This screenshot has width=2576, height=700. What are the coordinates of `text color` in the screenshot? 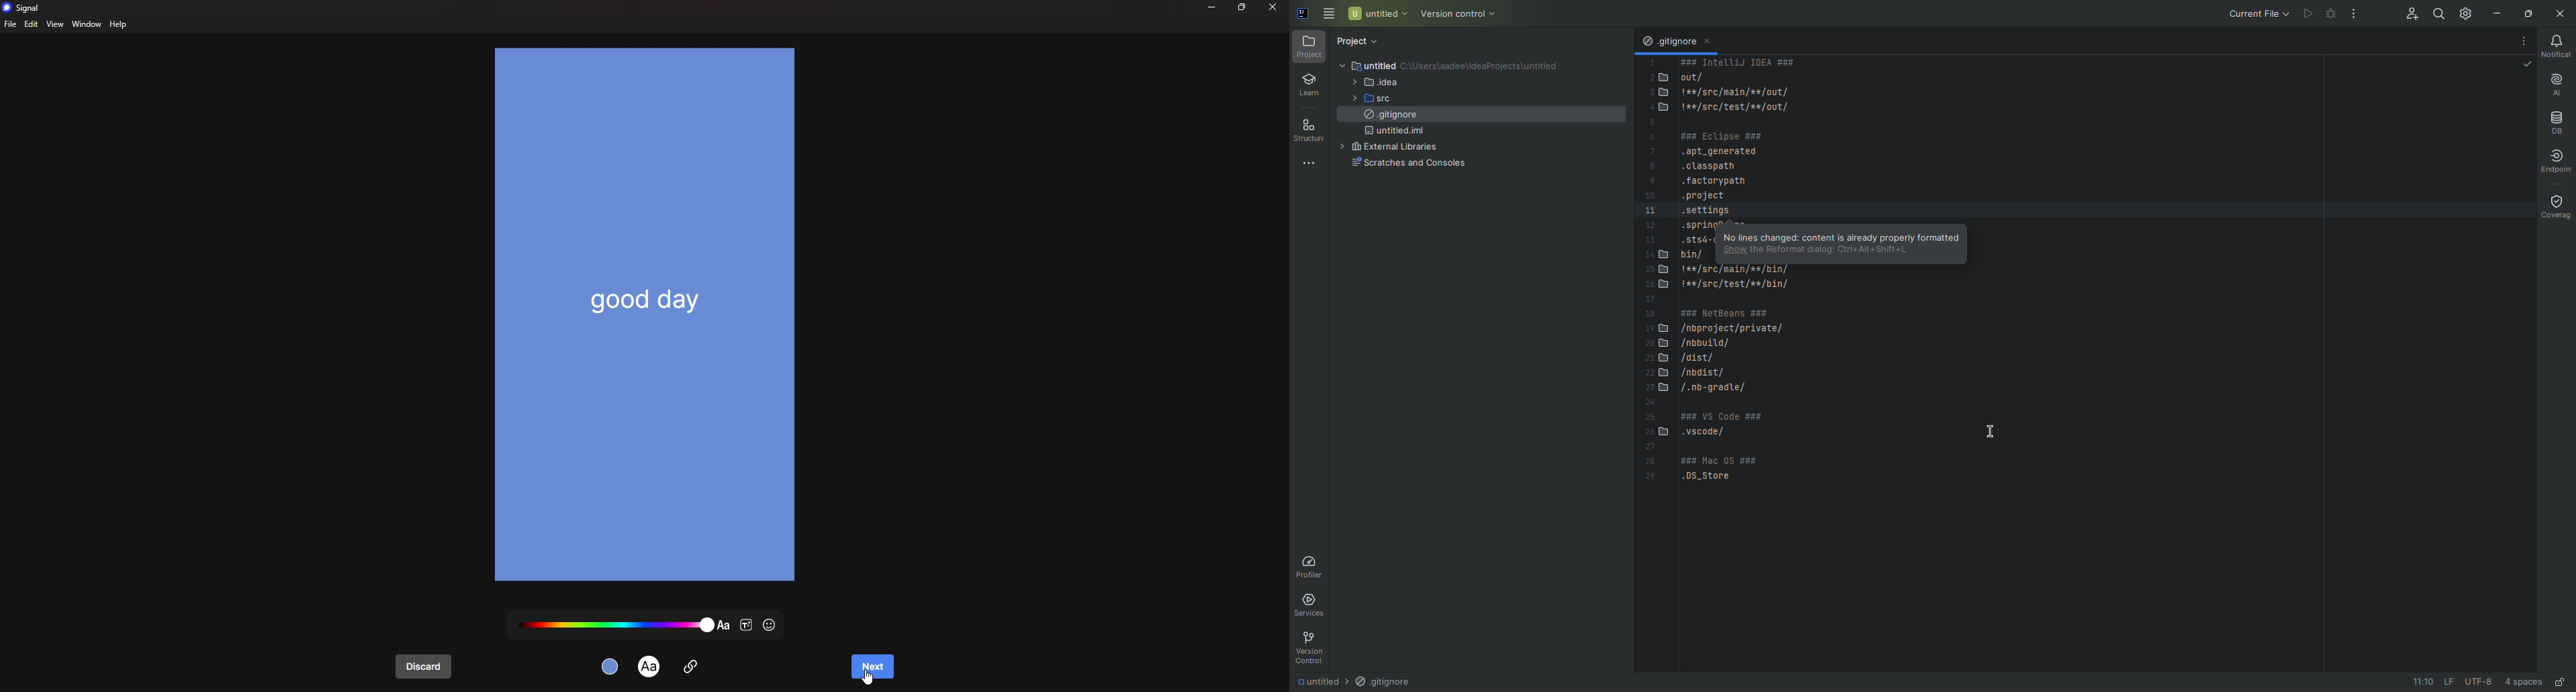 It's located at (614, 624).